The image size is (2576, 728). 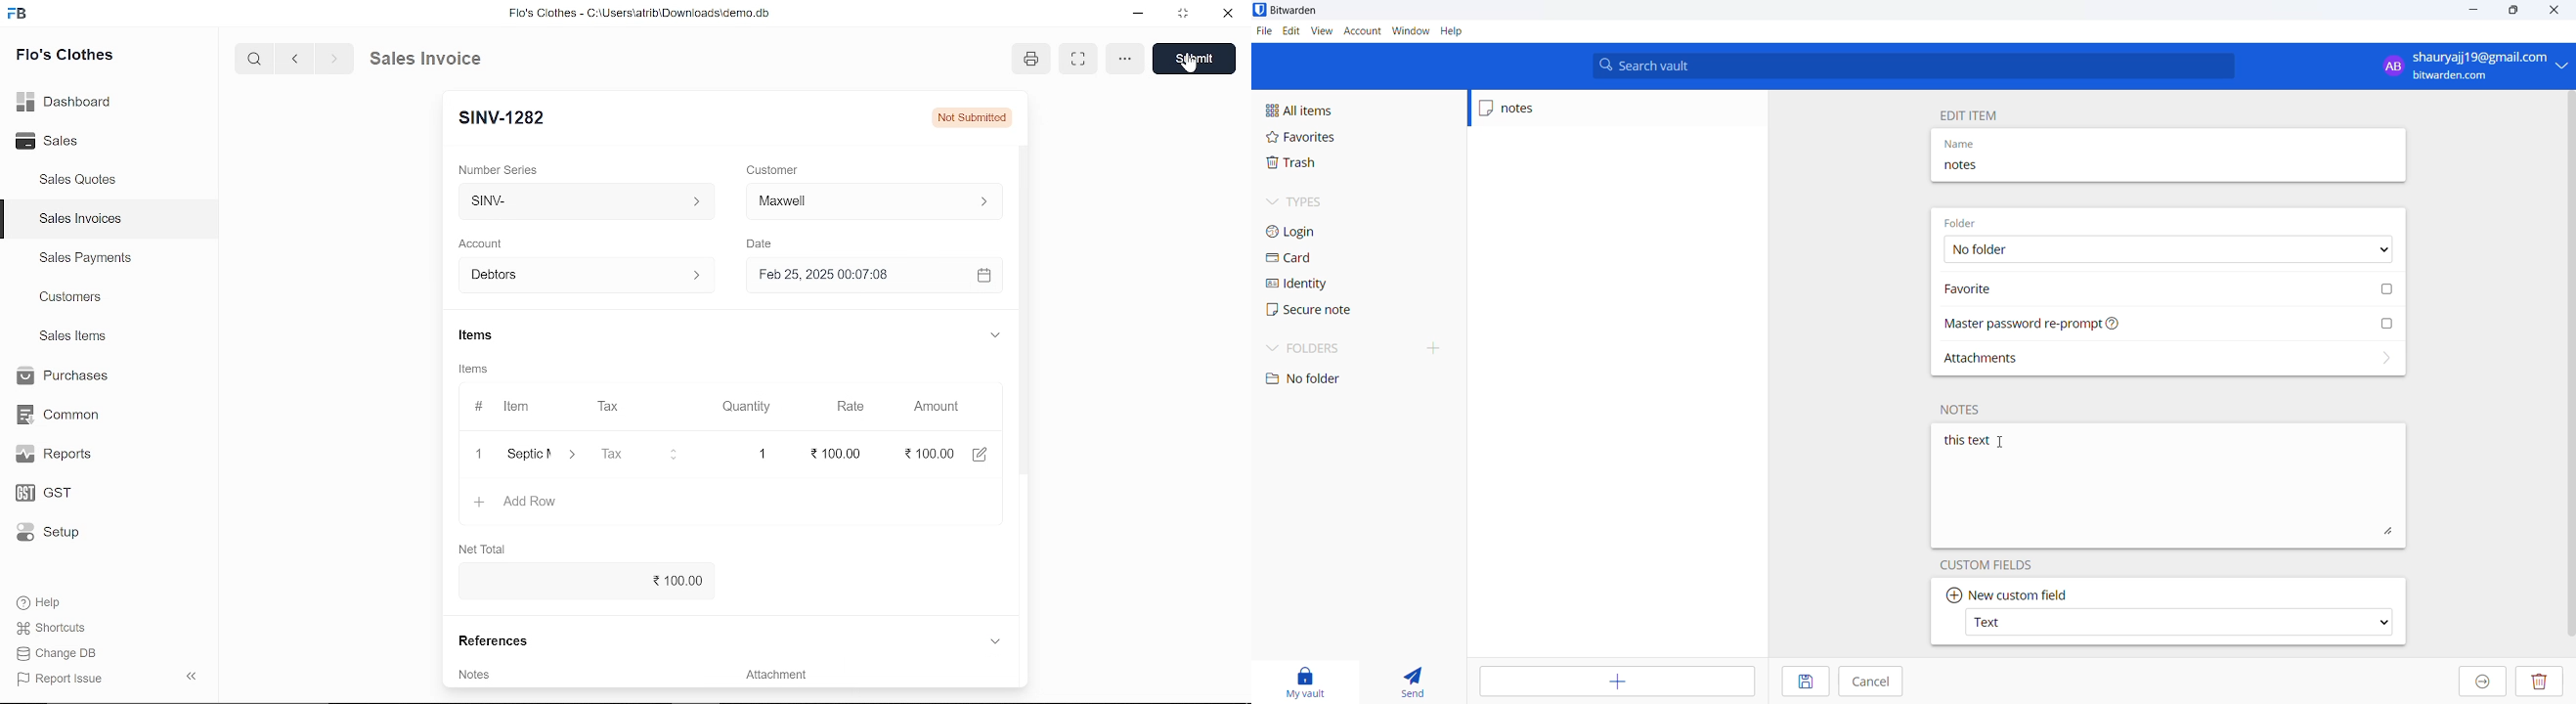 I want to click on name , so click(x=2012, y=144).